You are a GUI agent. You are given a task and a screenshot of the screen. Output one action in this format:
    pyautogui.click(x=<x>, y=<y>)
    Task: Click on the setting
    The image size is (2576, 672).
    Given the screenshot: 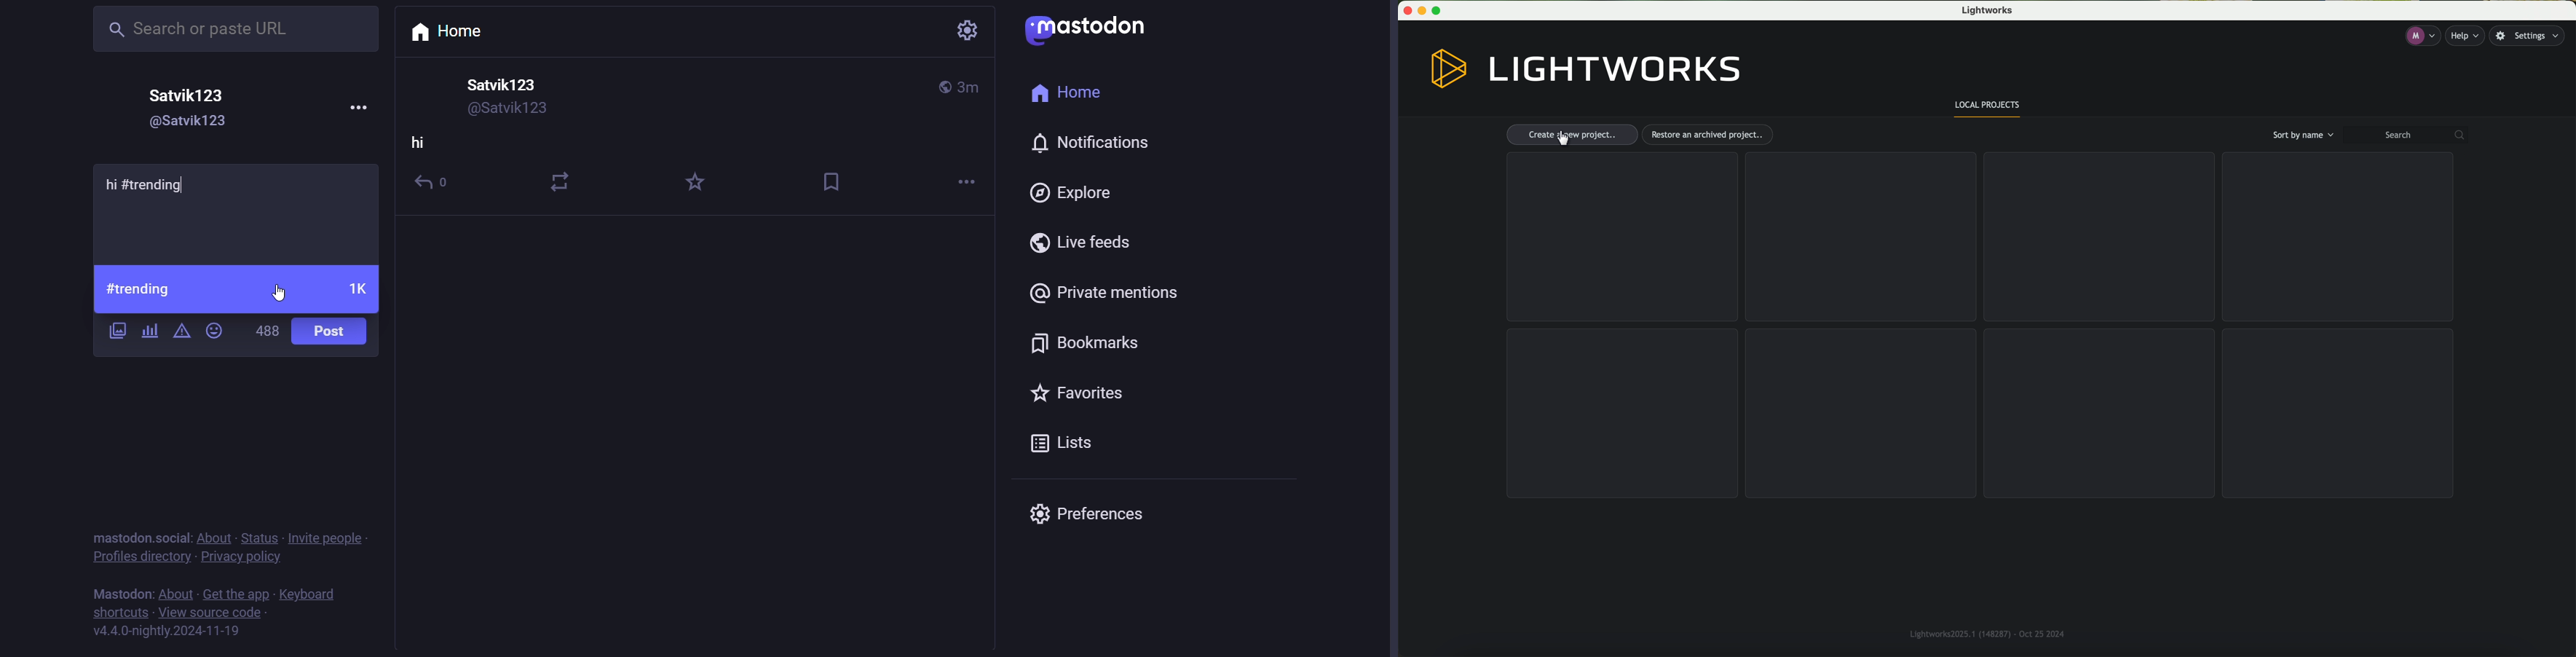 What is the action you would take?
    pyautogui.click(x=964, y=34)
    